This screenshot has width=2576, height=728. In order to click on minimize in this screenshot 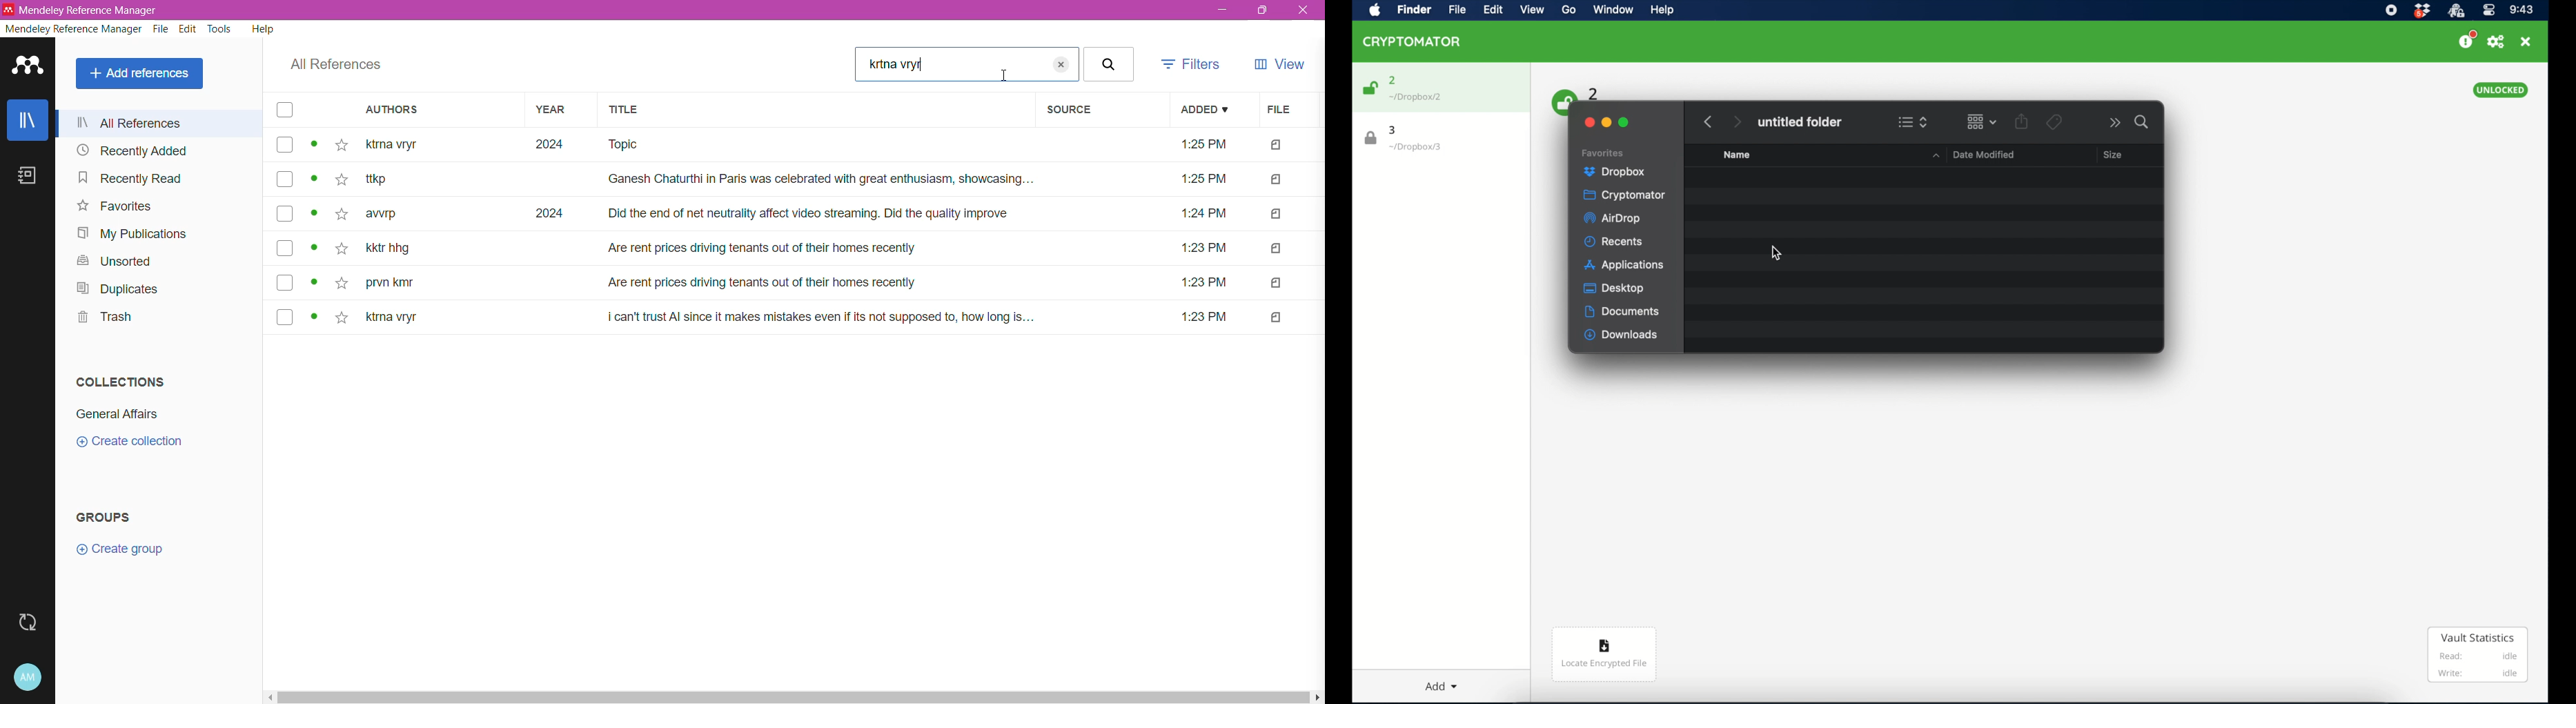, I will do `click(1606, 123)`.